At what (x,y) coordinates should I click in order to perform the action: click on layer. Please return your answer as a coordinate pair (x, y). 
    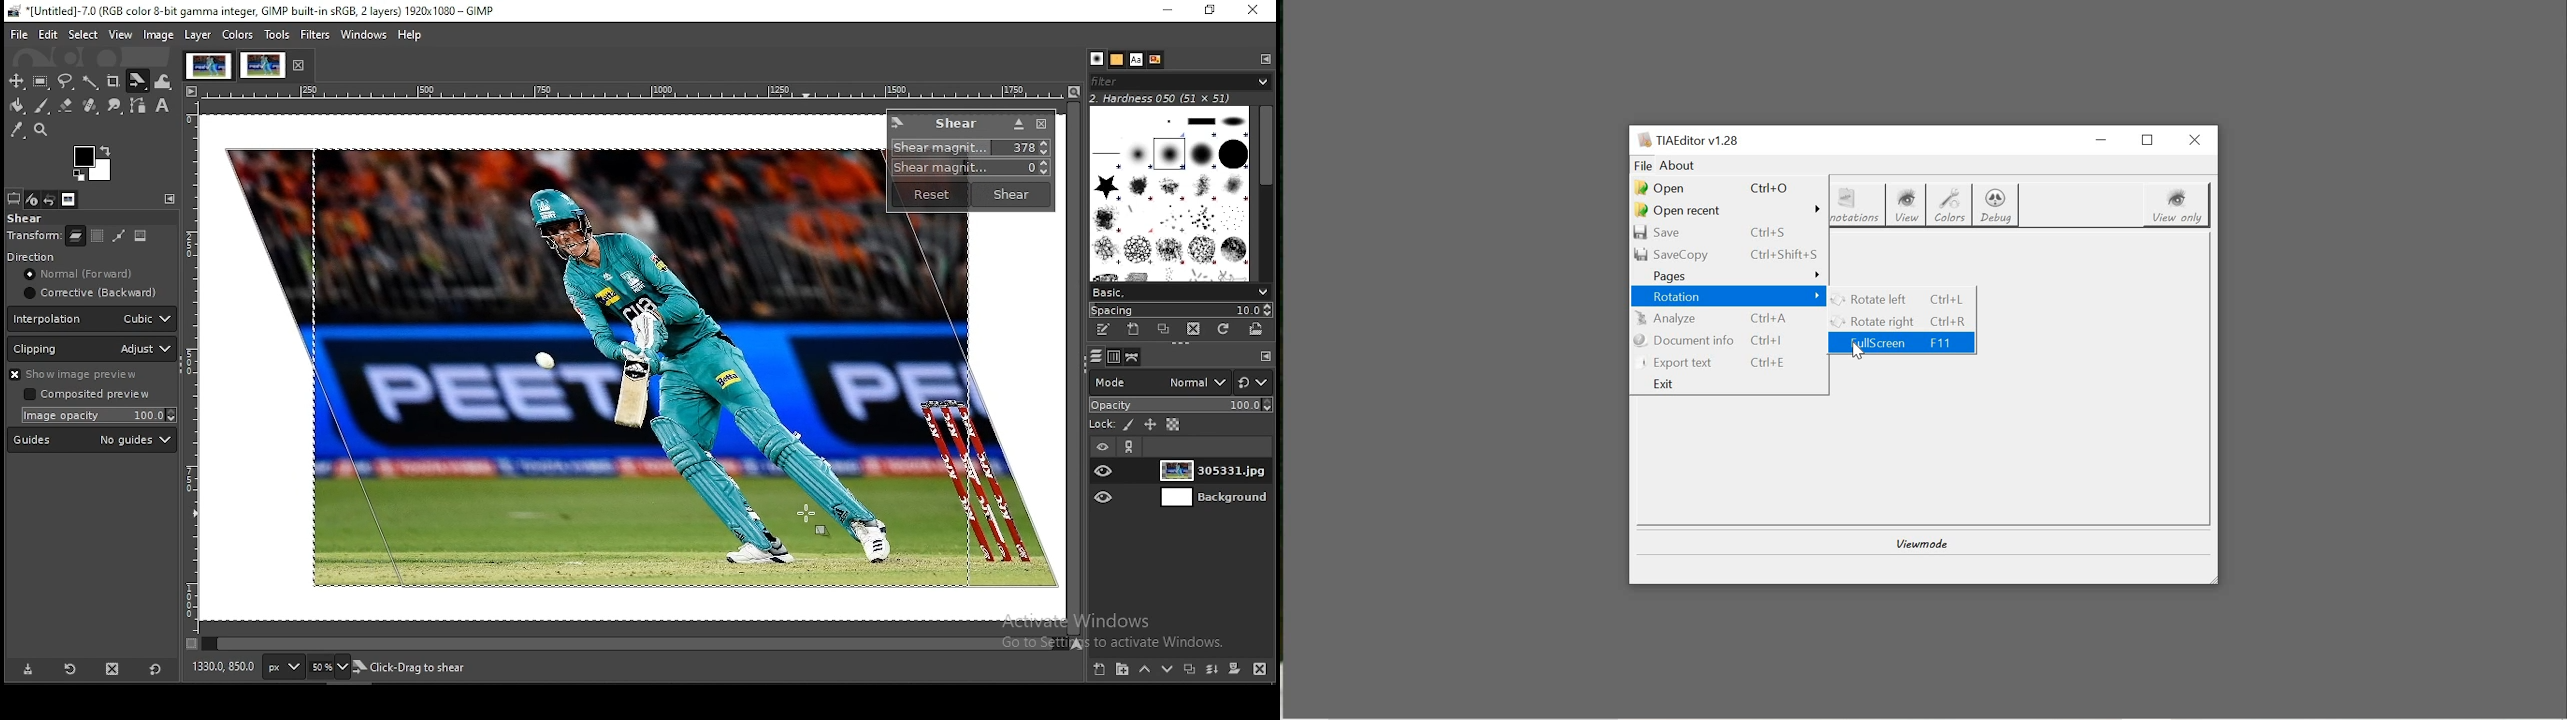
    Looking at the image, I should click on (76, 236).